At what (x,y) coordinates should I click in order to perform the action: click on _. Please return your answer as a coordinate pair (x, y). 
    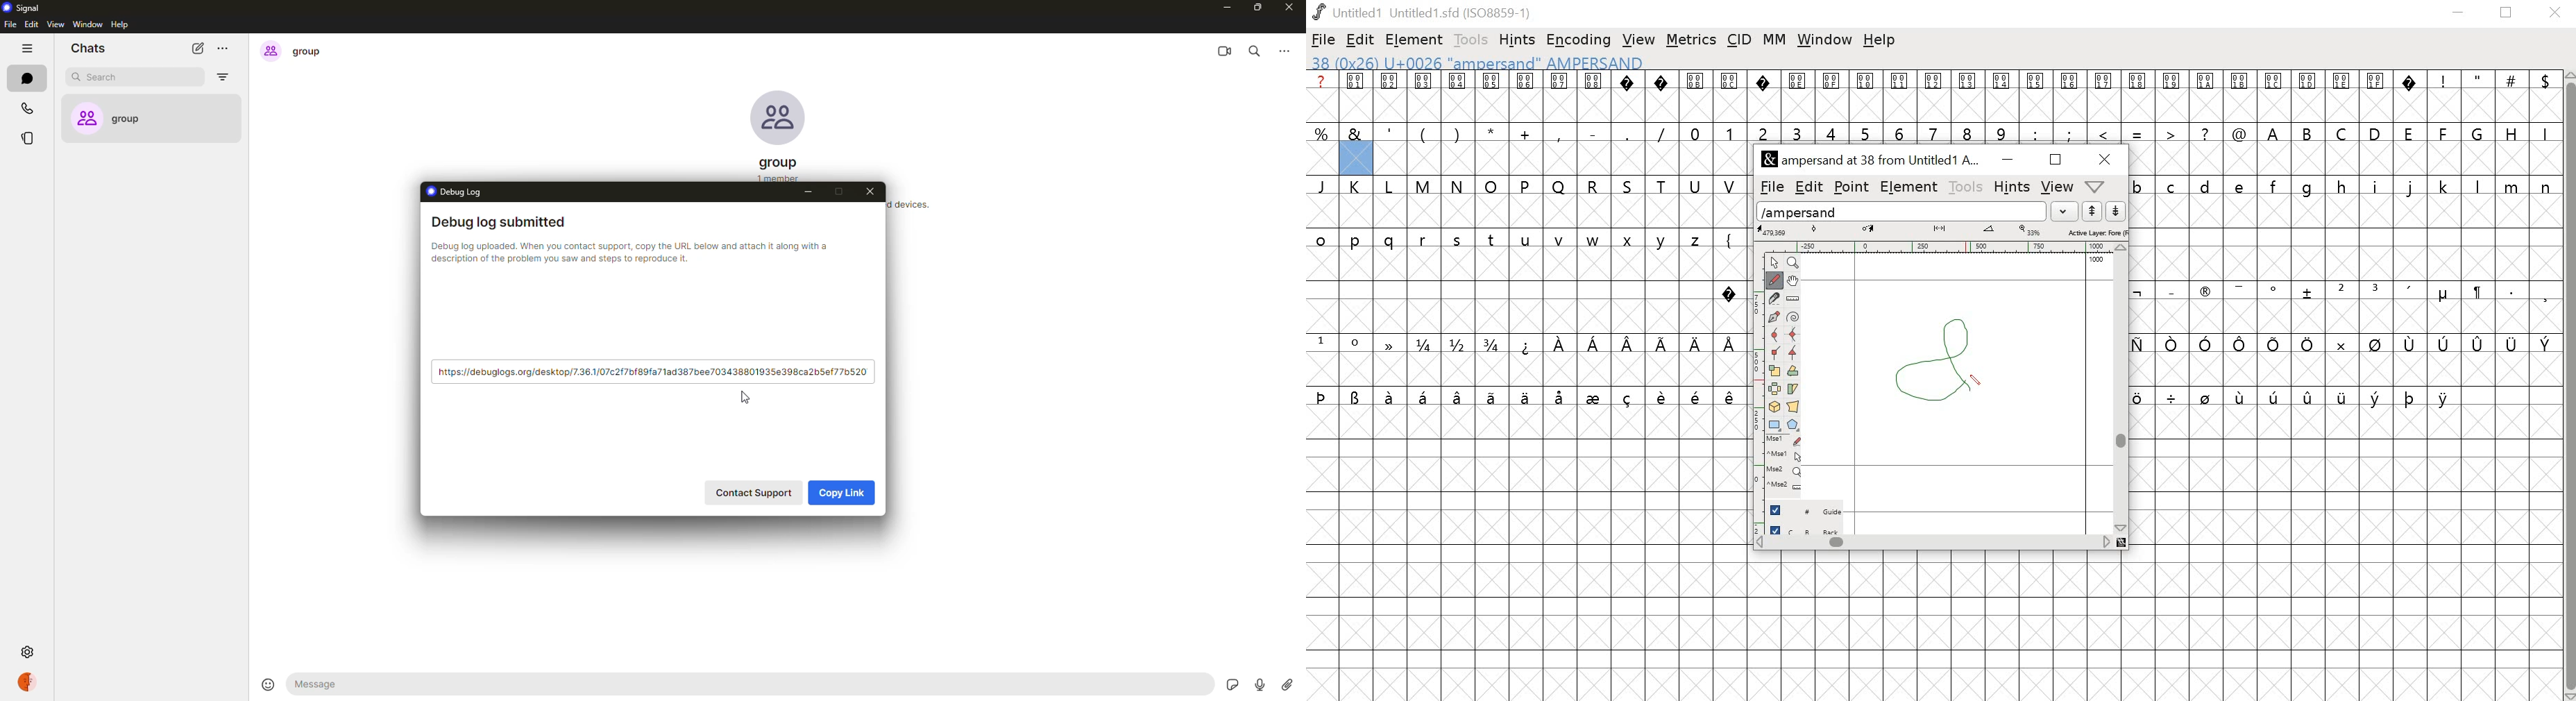
    Looking at the image, I should click on (2170, 291).